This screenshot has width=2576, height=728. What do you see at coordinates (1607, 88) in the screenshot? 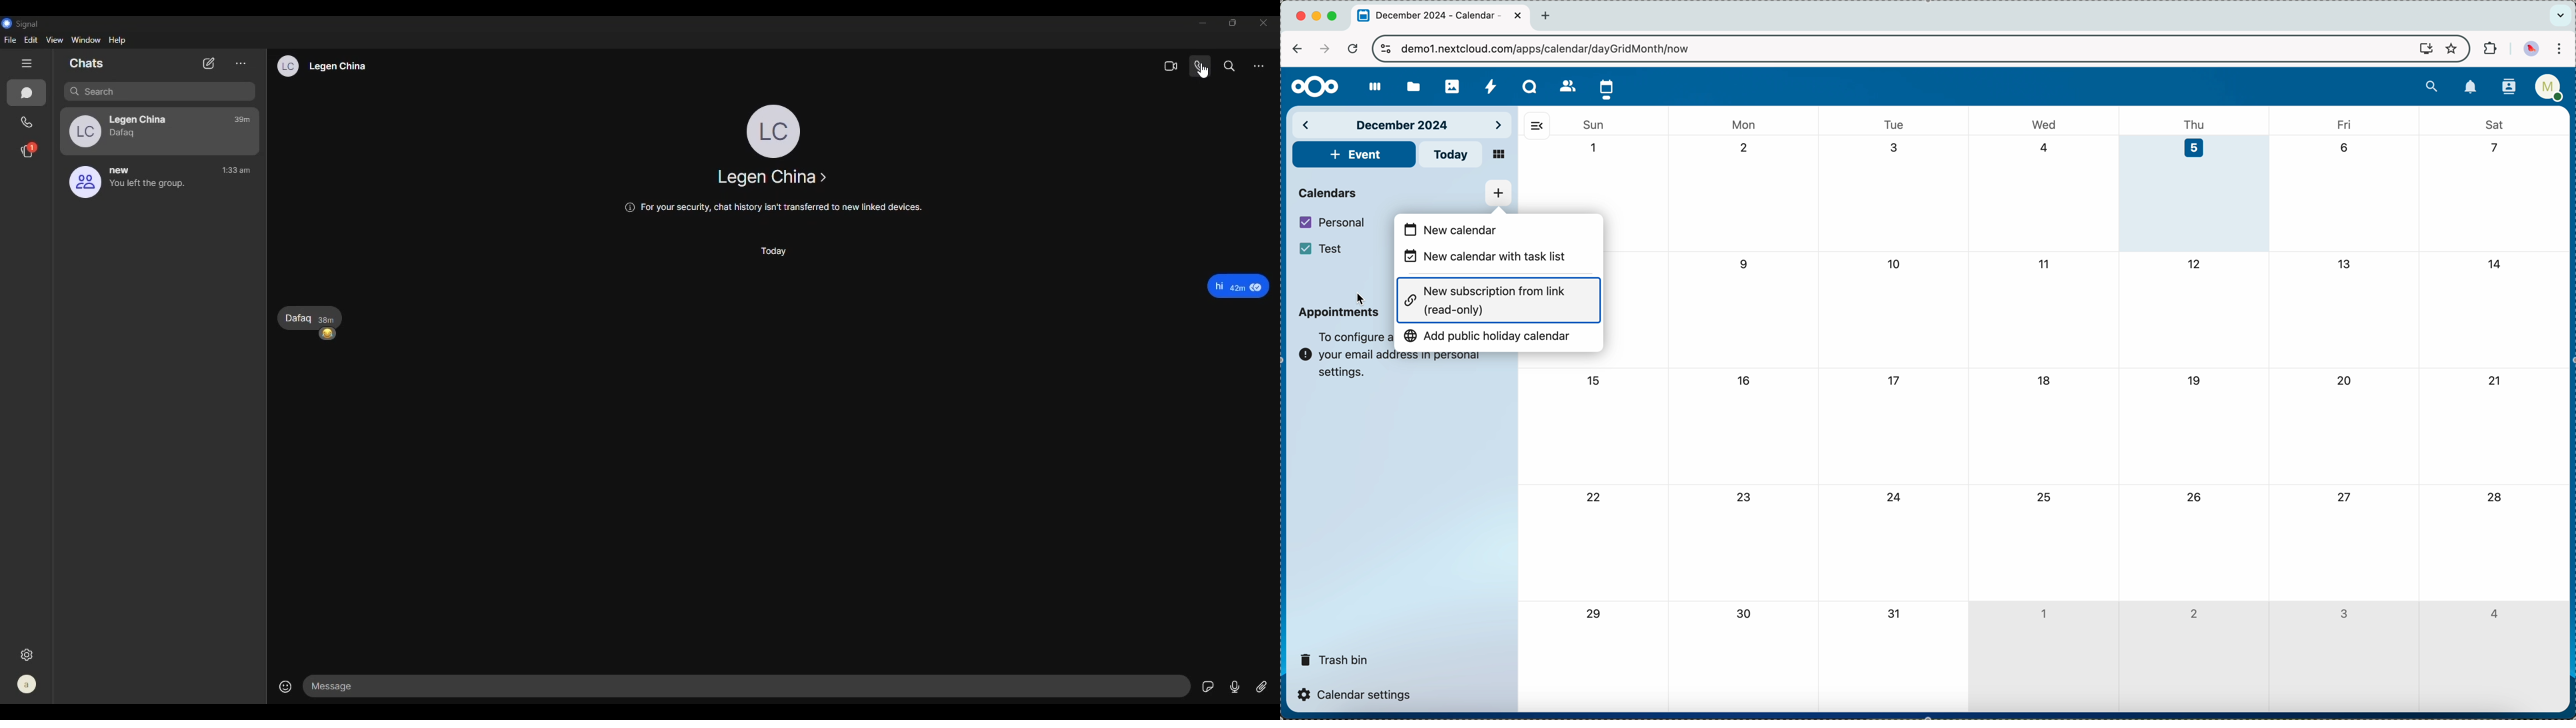
I see `click on calendar` at bounding box center [1607, 88].